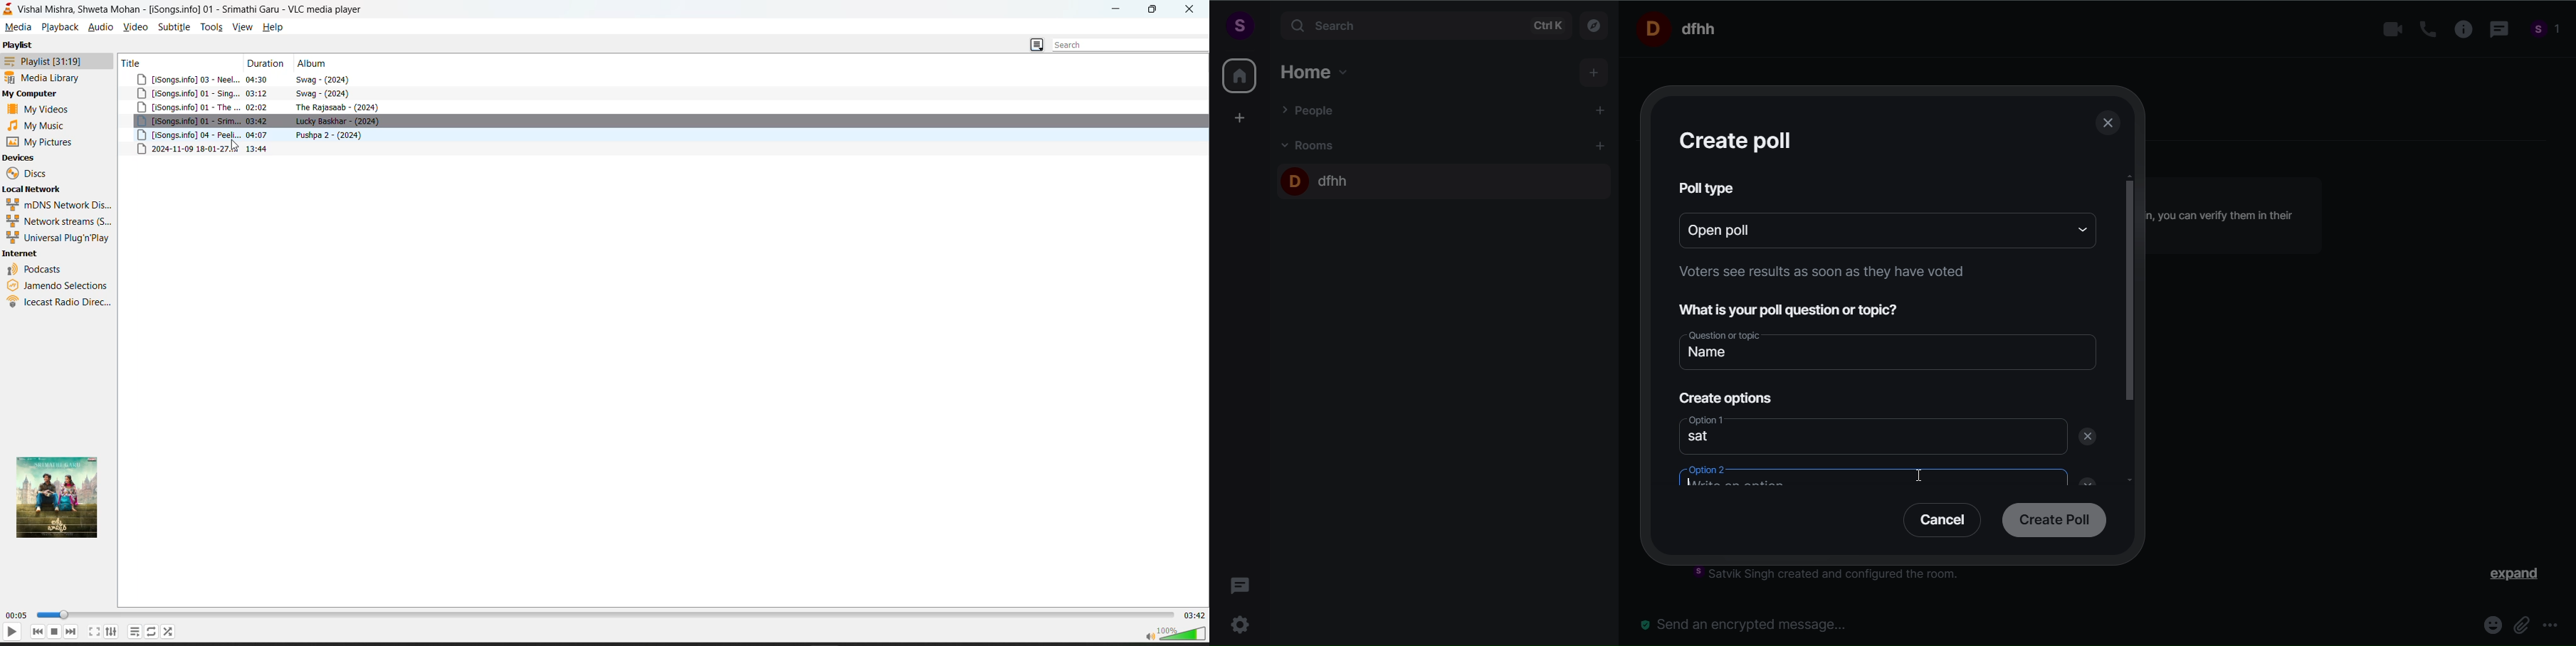  What do you see at coordinates (174, 27) in the screenshot?
I see `subtitle` at bounding box center [174, 27].